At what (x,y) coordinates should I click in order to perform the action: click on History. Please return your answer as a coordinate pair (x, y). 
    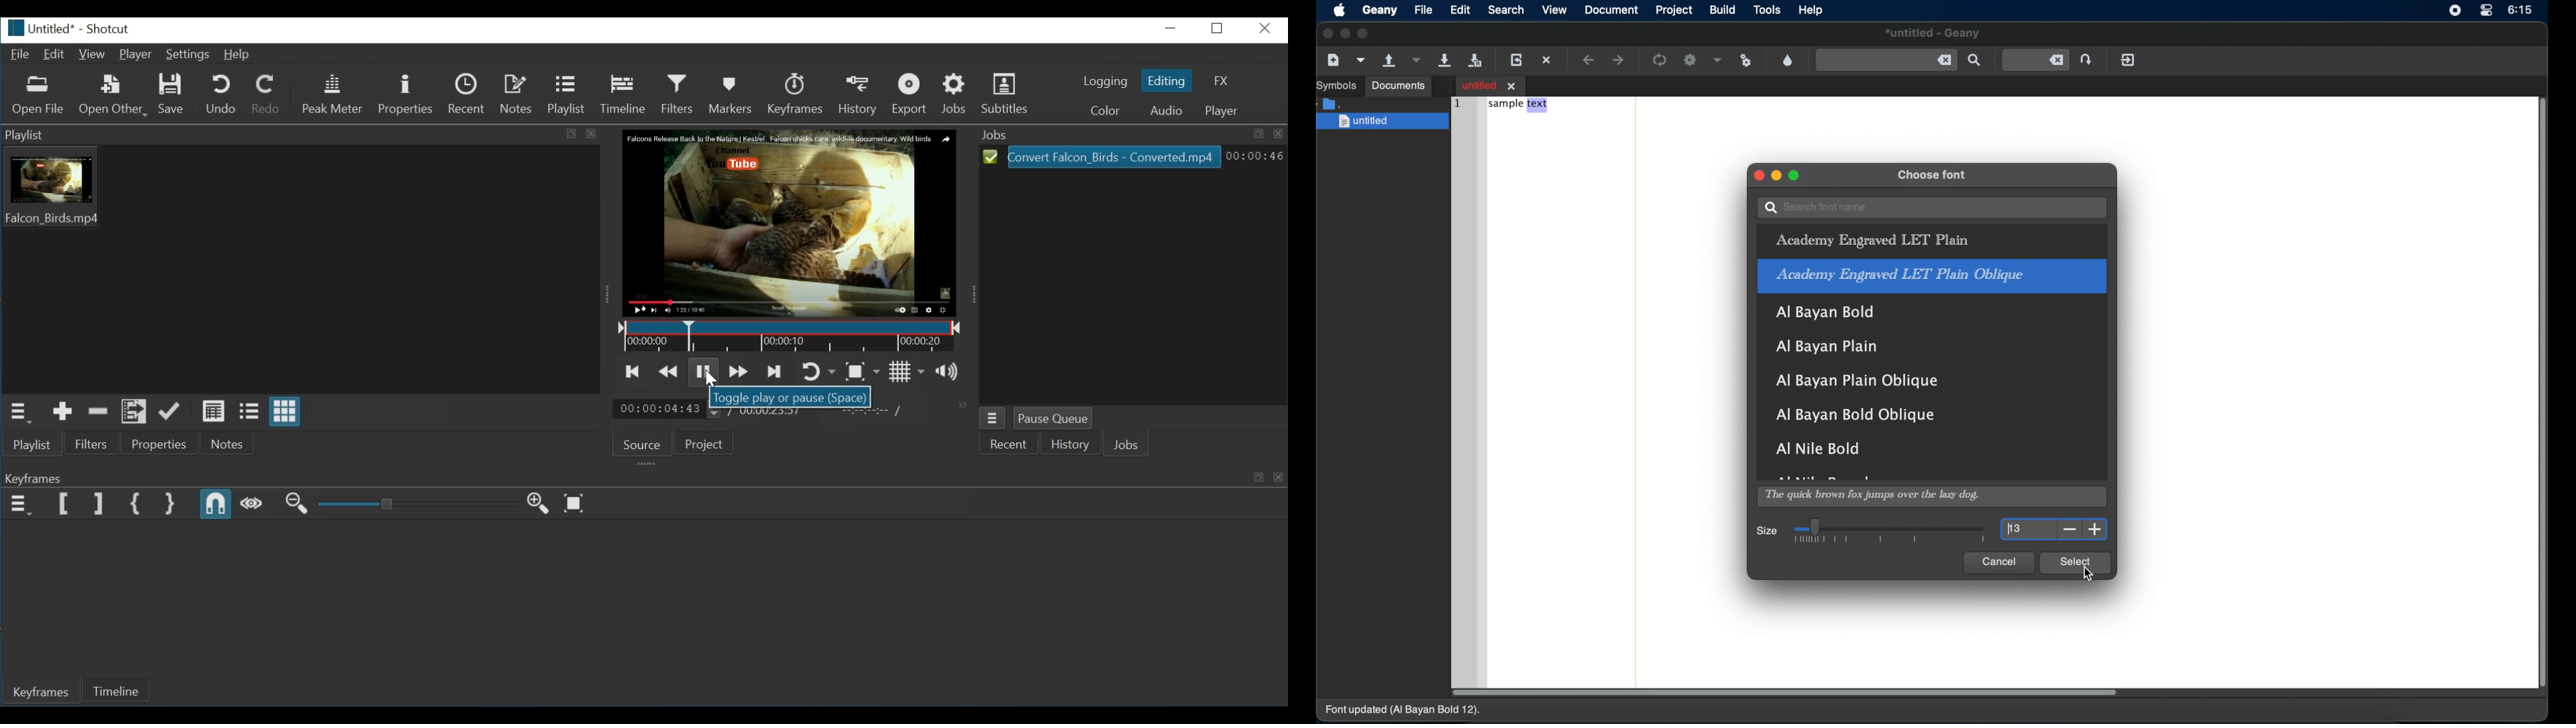
    Looking at the image, I should click on (858, 95).